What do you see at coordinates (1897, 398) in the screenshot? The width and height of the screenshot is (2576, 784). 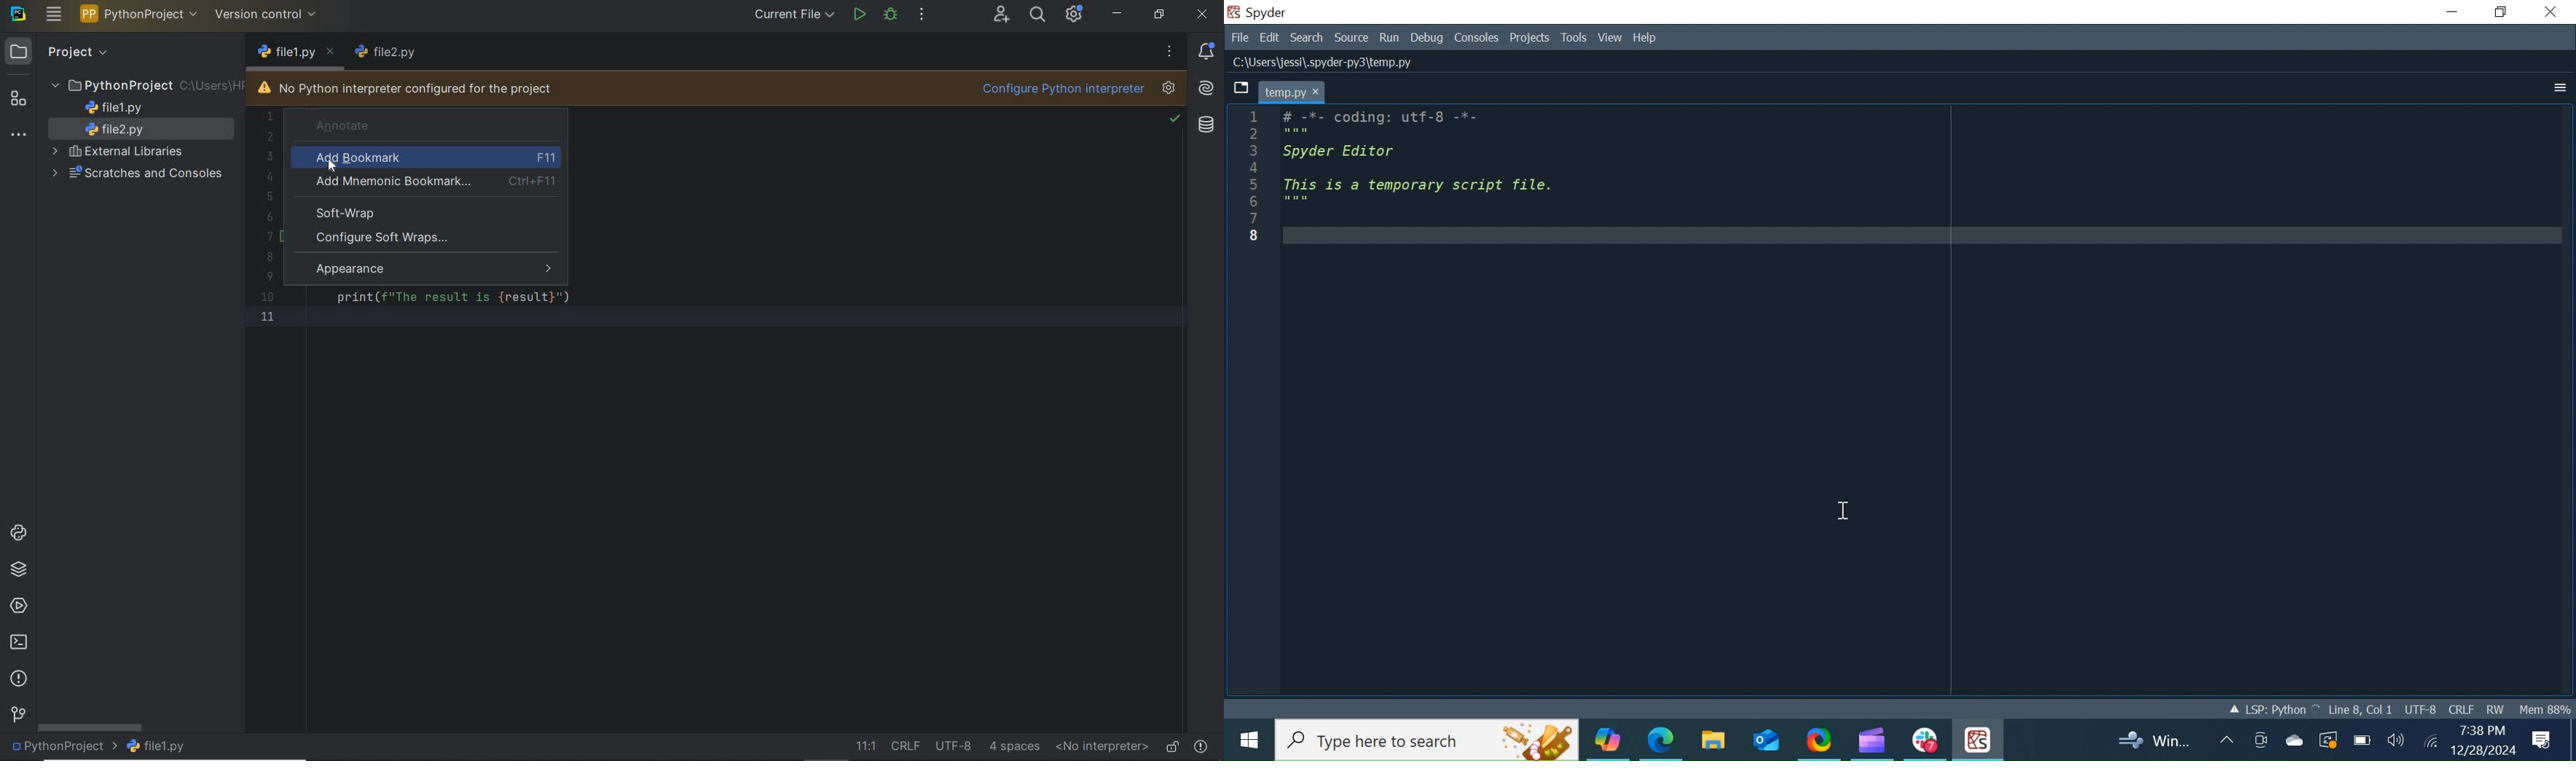 I see `Editor` at bounding box center [1897, 398].